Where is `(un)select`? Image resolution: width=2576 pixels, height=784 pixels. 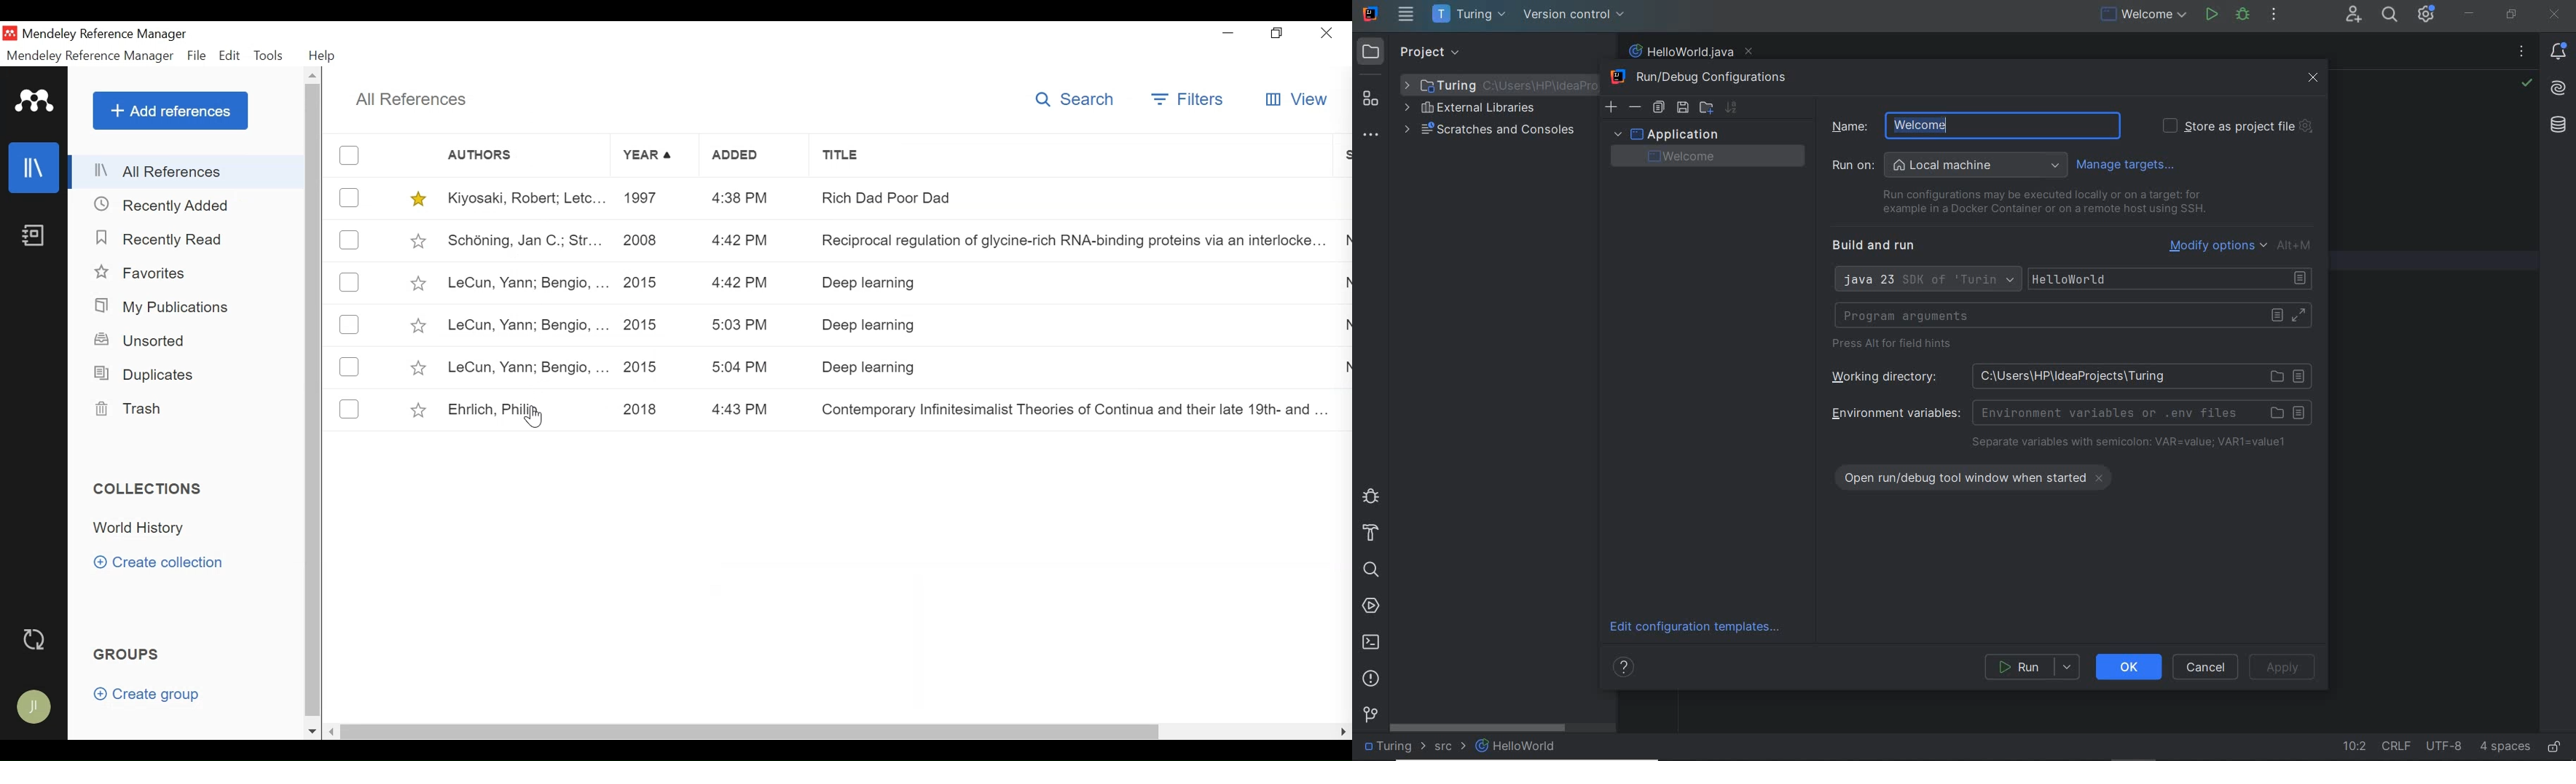
(un)select is located at coordinates (349, 367).